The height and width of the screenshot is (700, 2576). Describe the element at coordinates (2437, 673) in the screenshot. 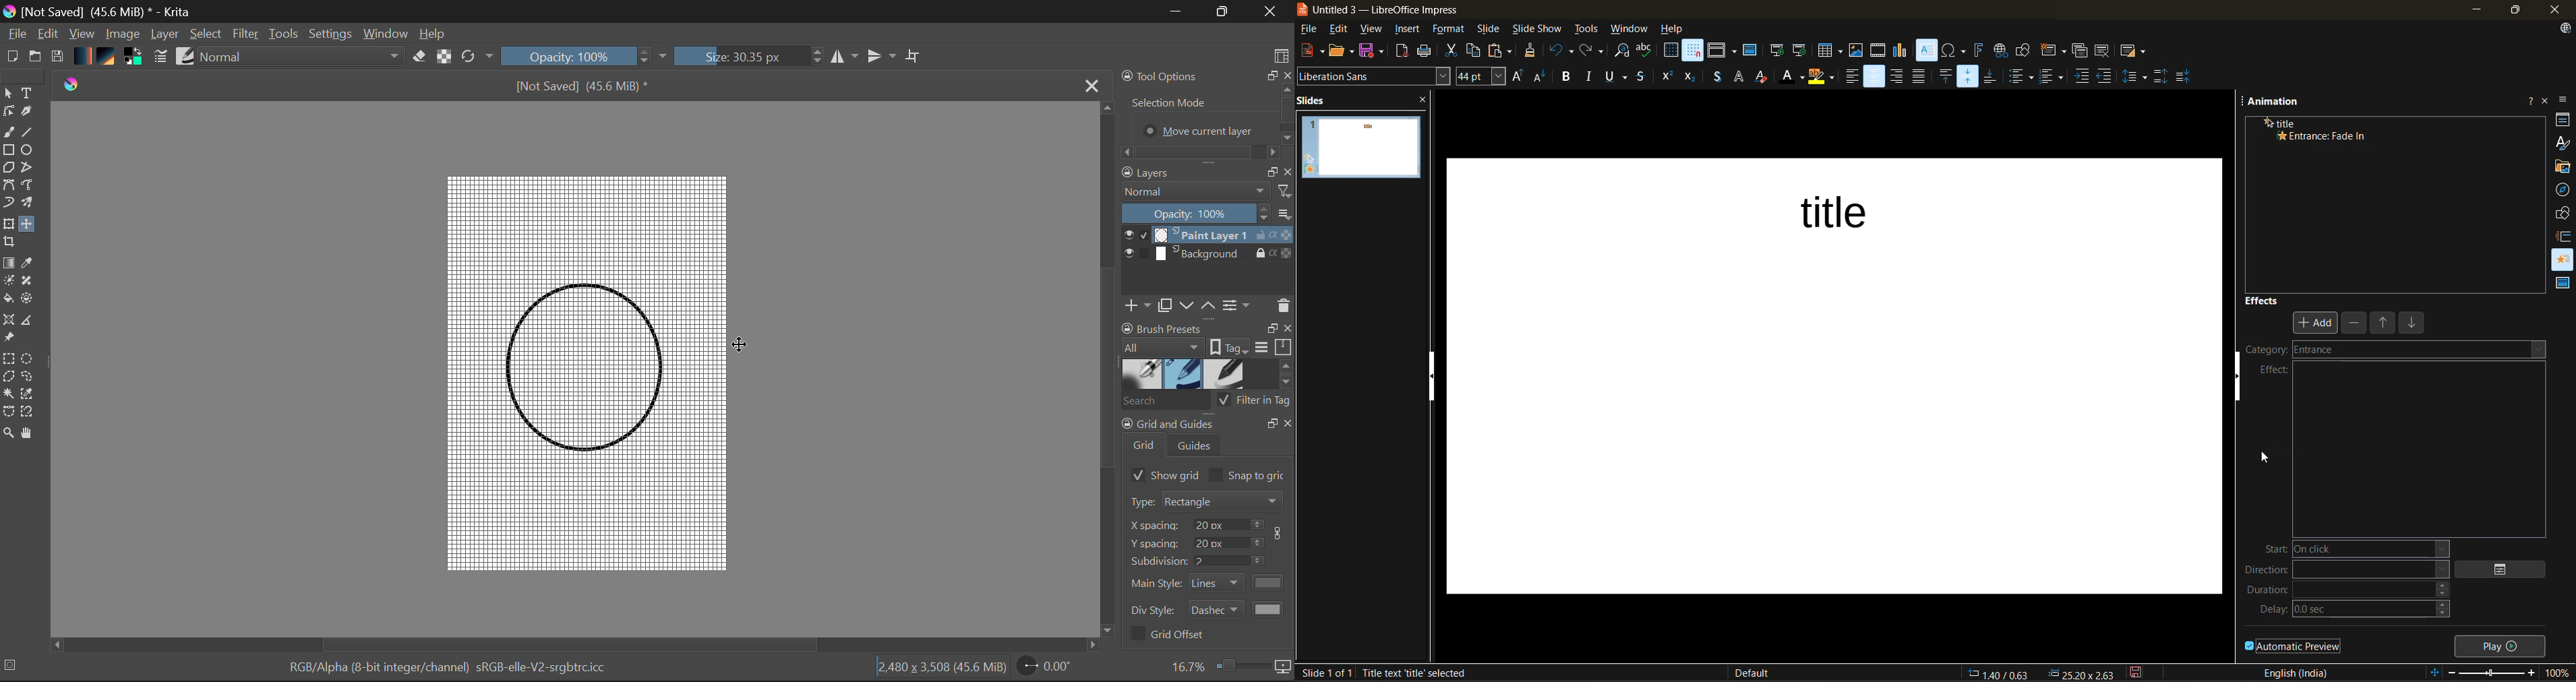

I see `fit to slide` at that location.